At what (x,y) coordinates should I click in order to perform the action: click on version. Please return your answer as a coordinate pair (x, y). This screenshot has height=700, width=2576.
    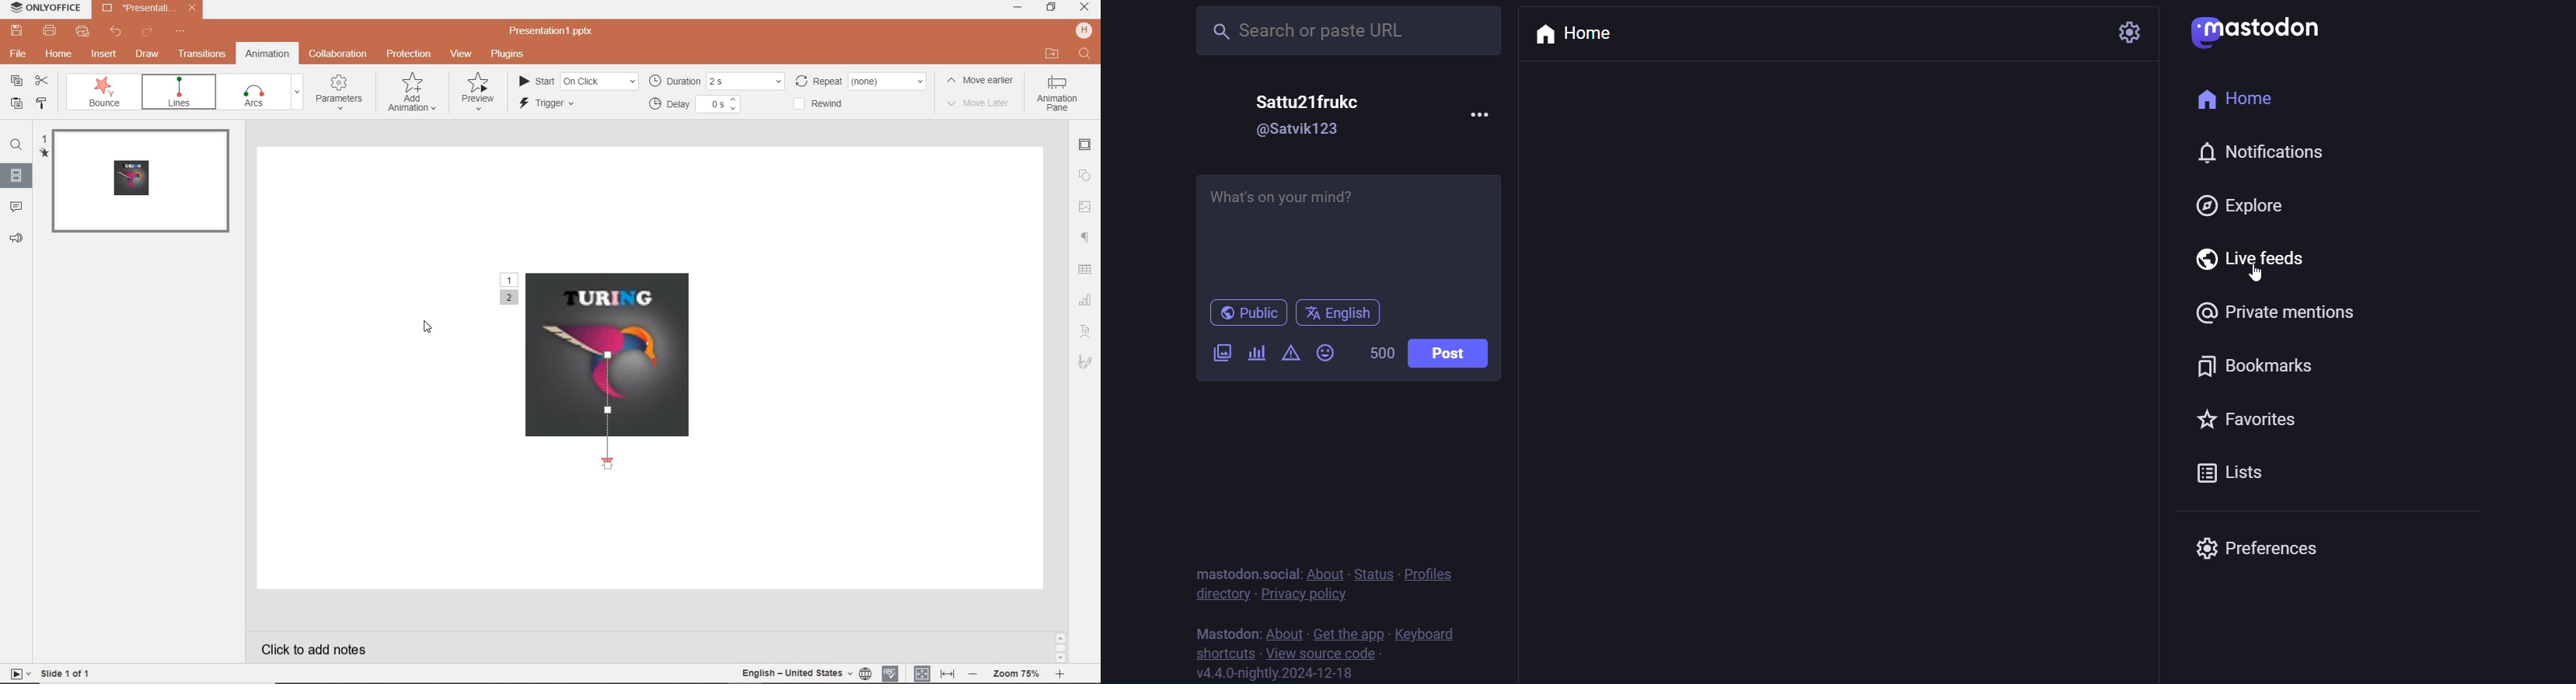
    Looking at the image, I should click on (1276, 673).